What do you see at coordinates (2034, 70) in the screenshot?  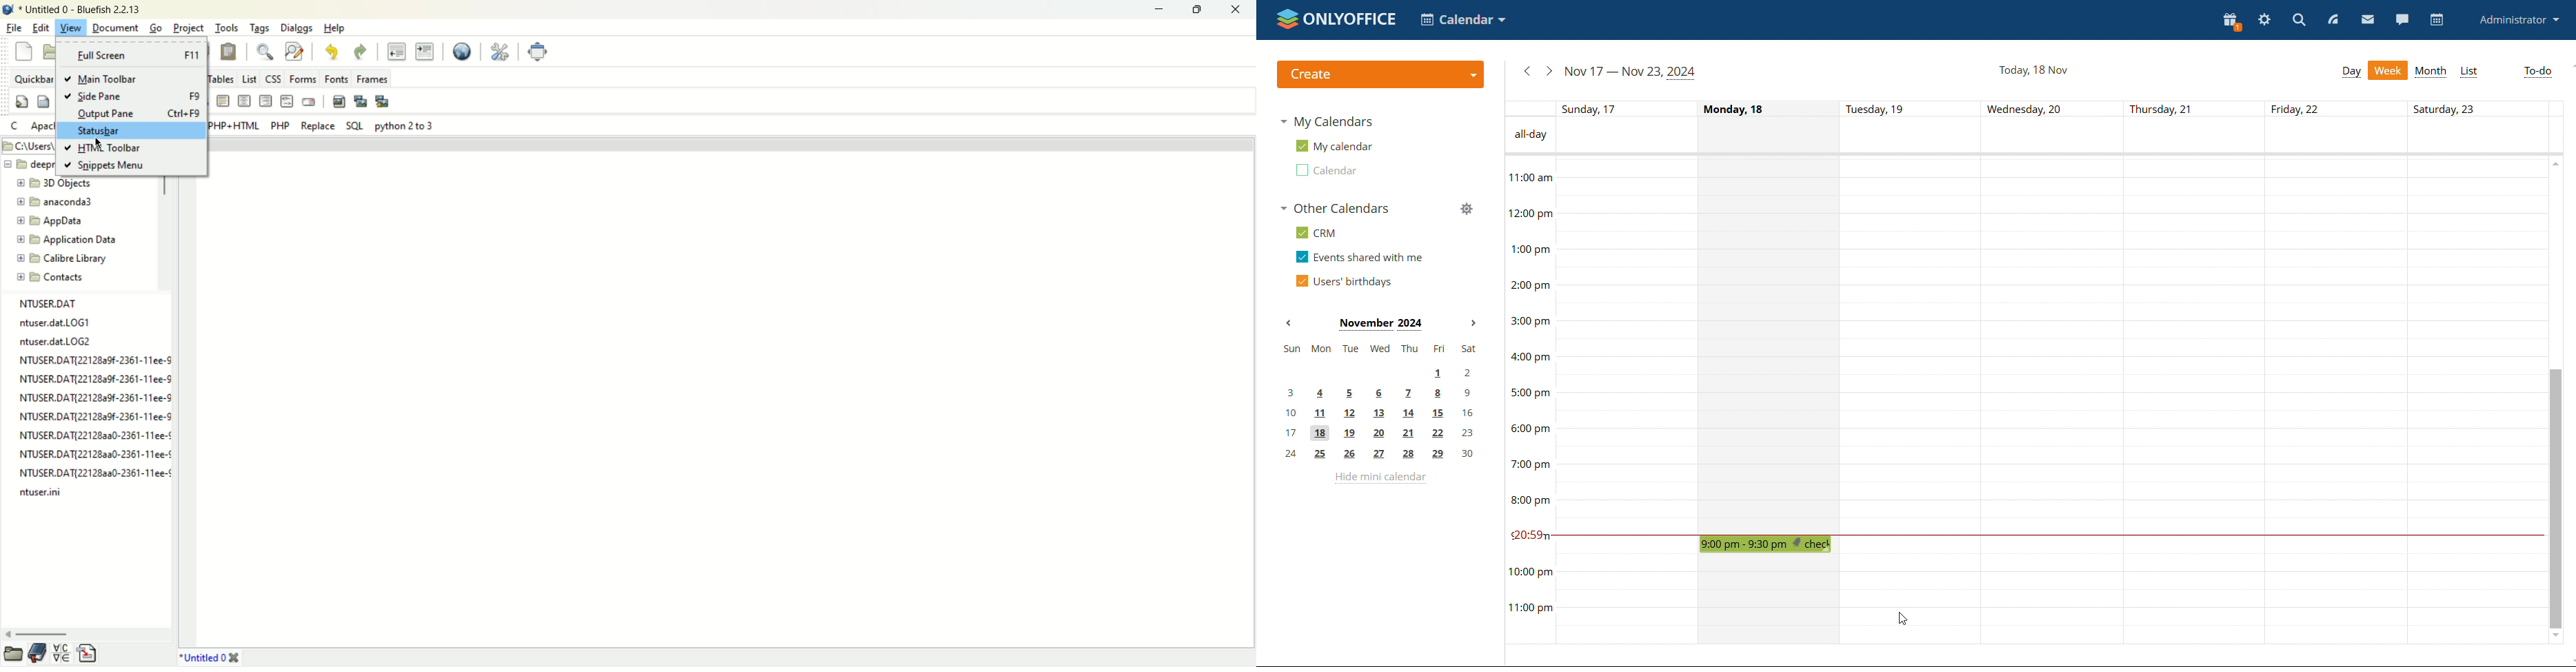 I see `current date` at bounding box center [2034, 70].